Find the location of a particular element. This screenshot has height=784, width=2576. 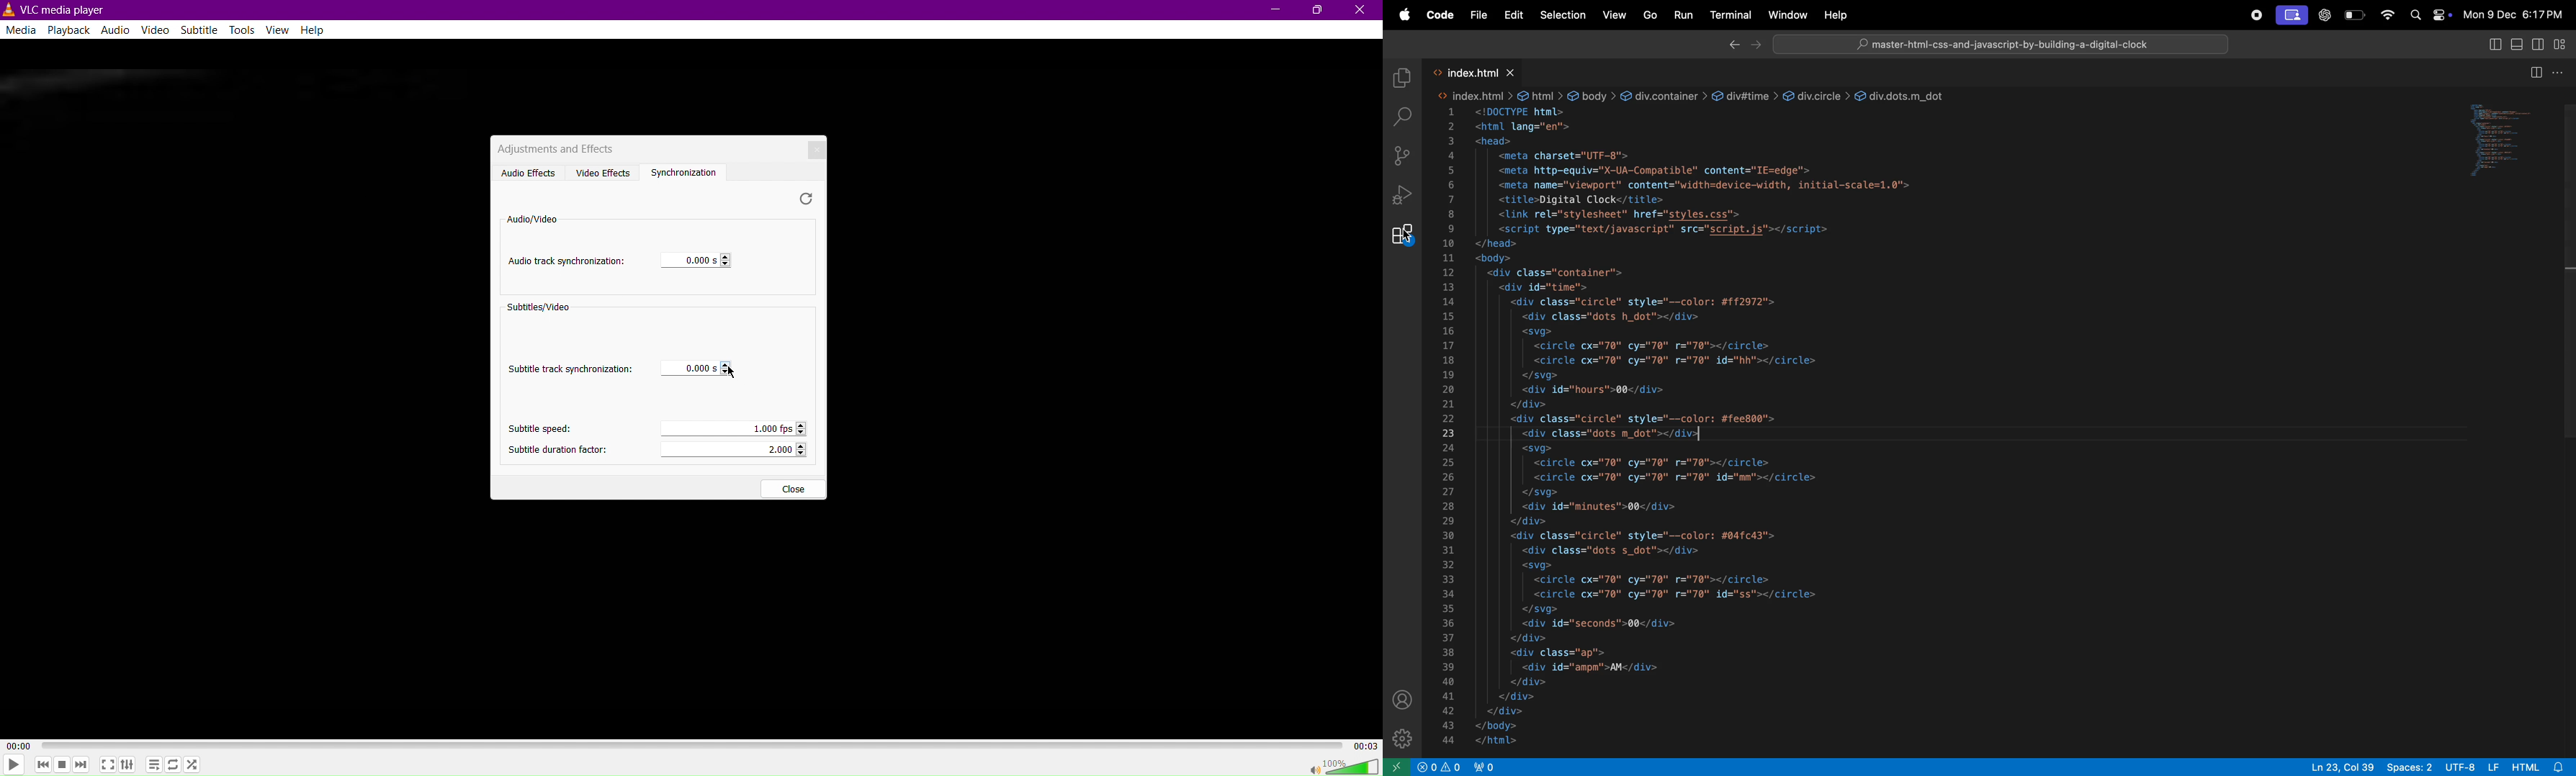

Volume is located at coordinates (1354, 767).